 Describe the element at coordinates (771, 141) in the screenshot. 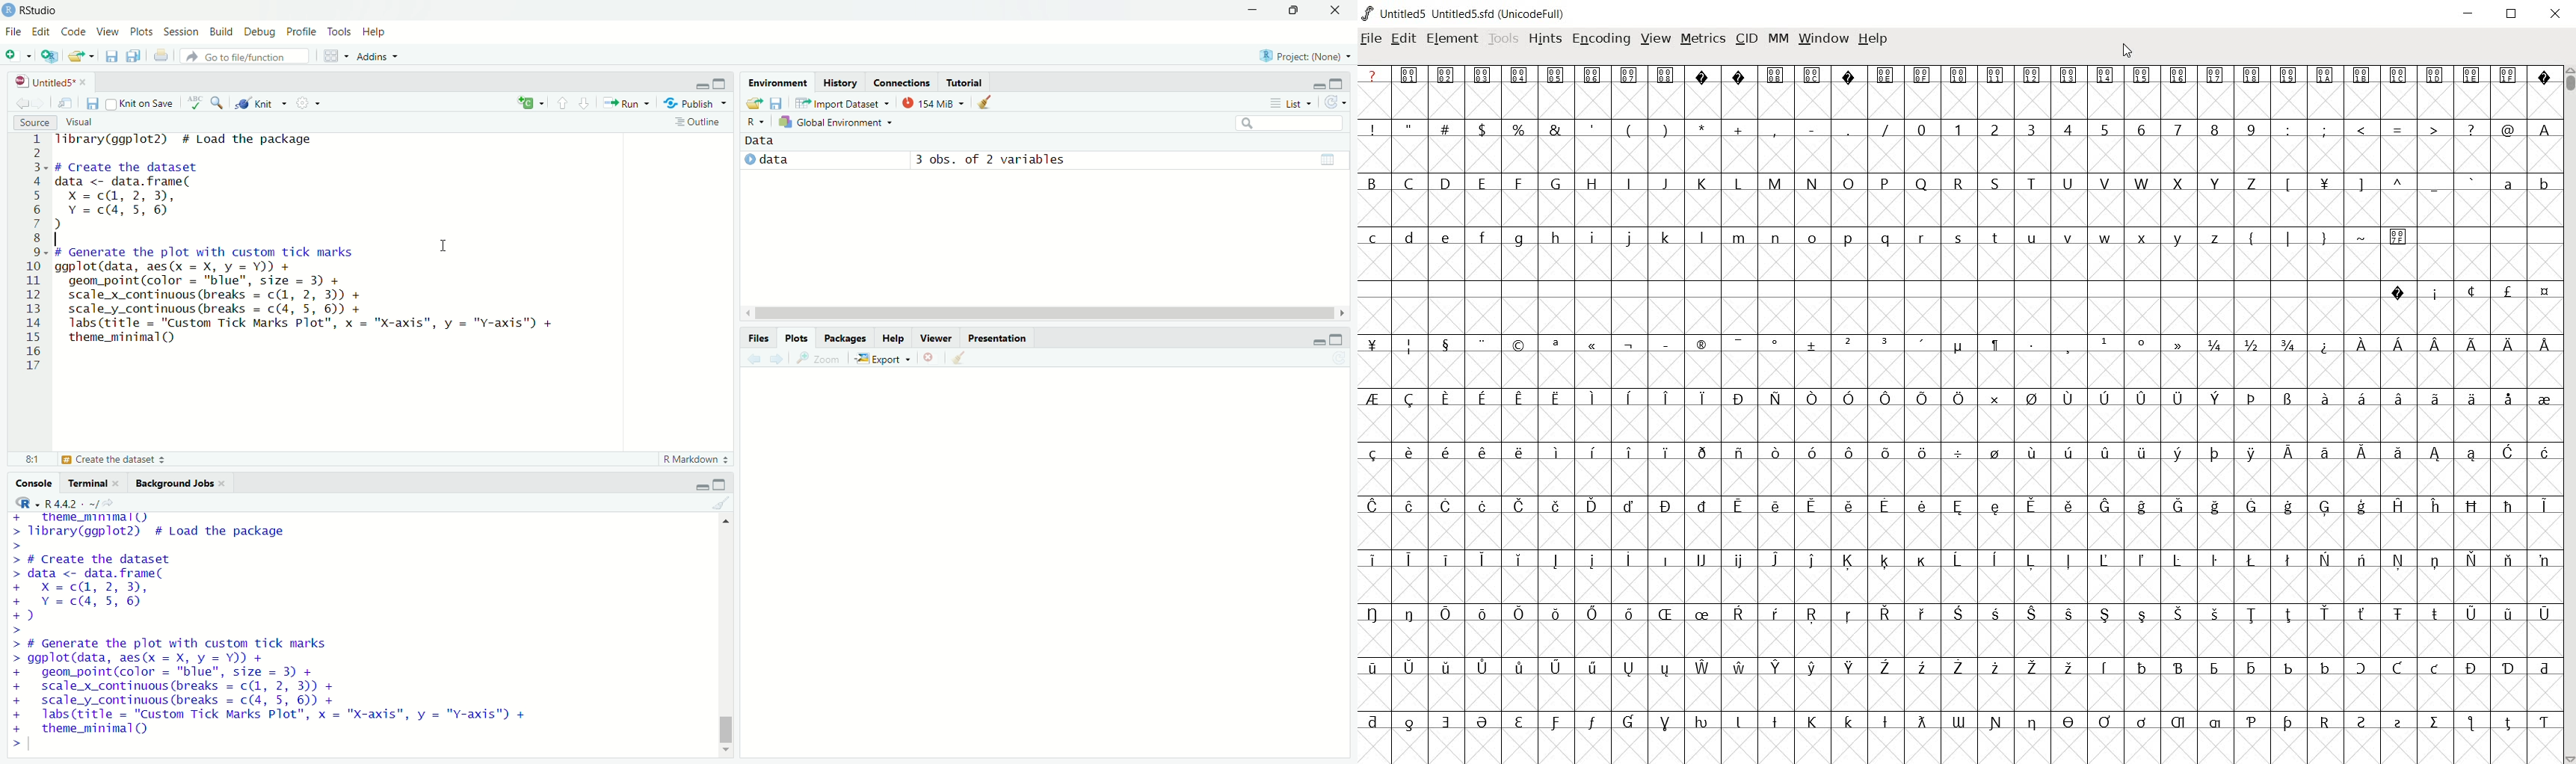

I see `data` at that location.